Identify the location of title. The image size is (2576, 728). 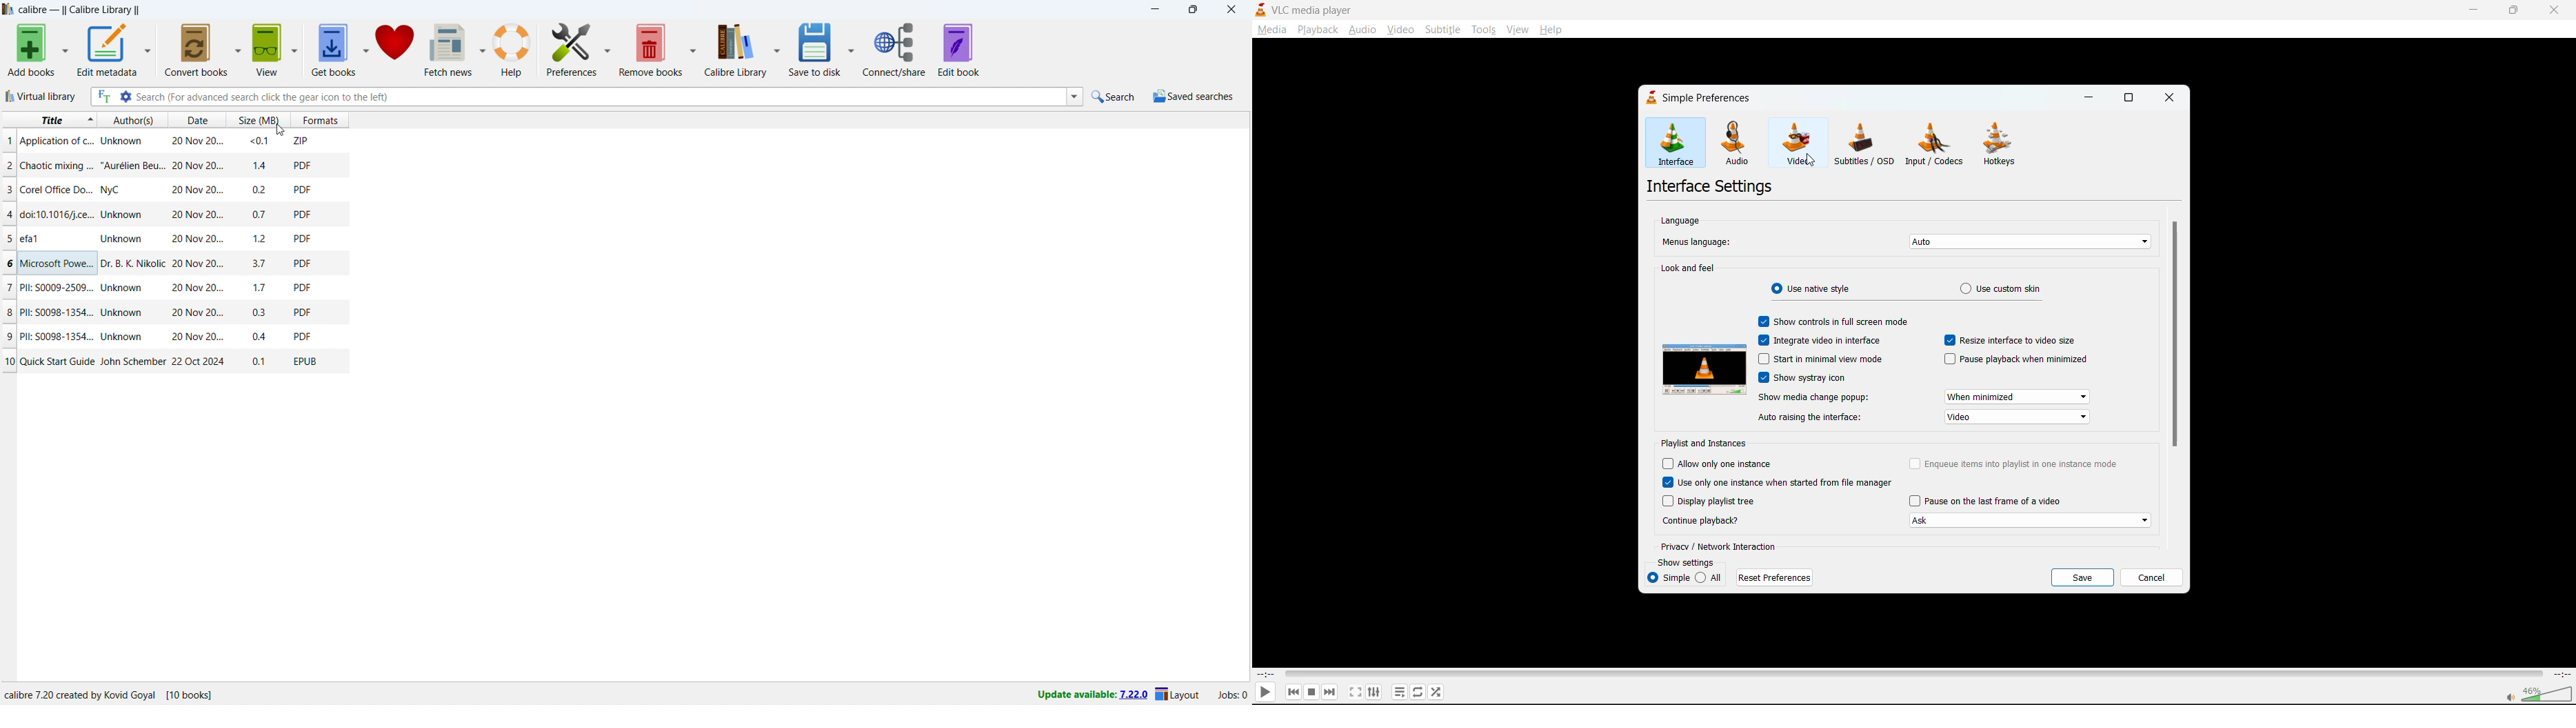
(57, 189).